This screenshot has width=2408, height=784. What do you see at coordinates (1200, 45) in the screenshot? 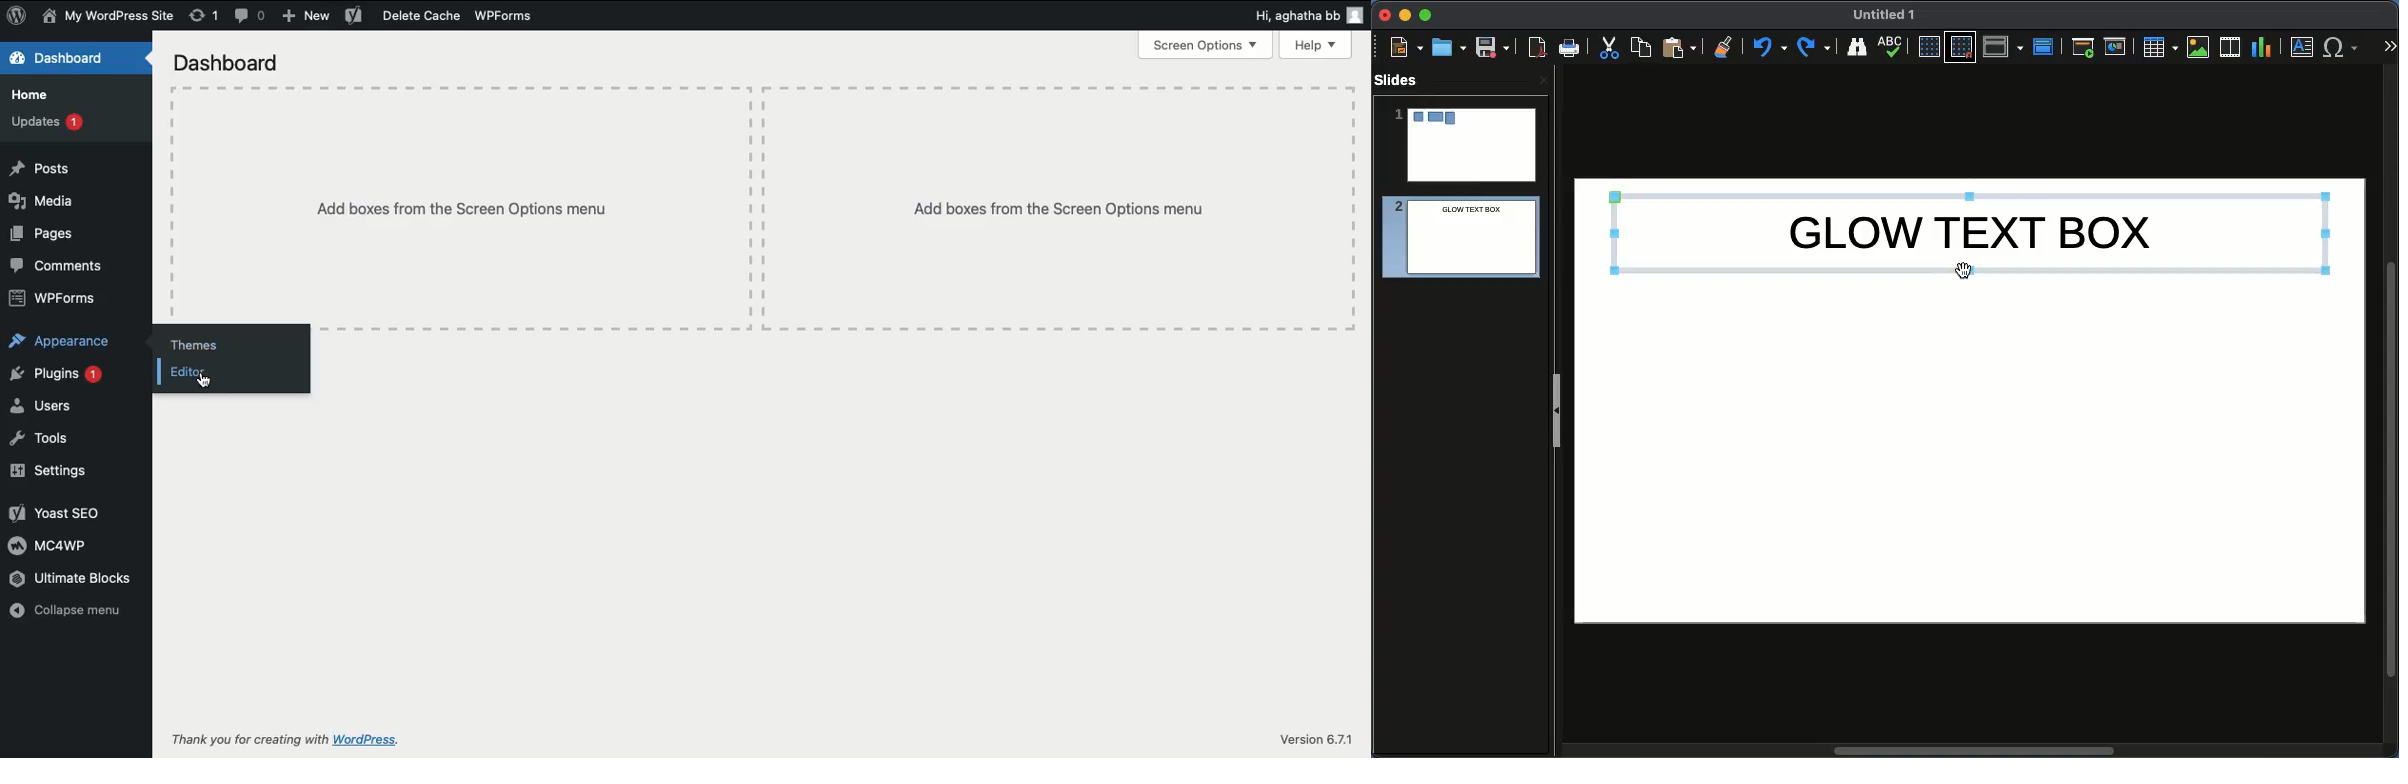
I see `Screen Options ` at bounding box center [1200, 45].